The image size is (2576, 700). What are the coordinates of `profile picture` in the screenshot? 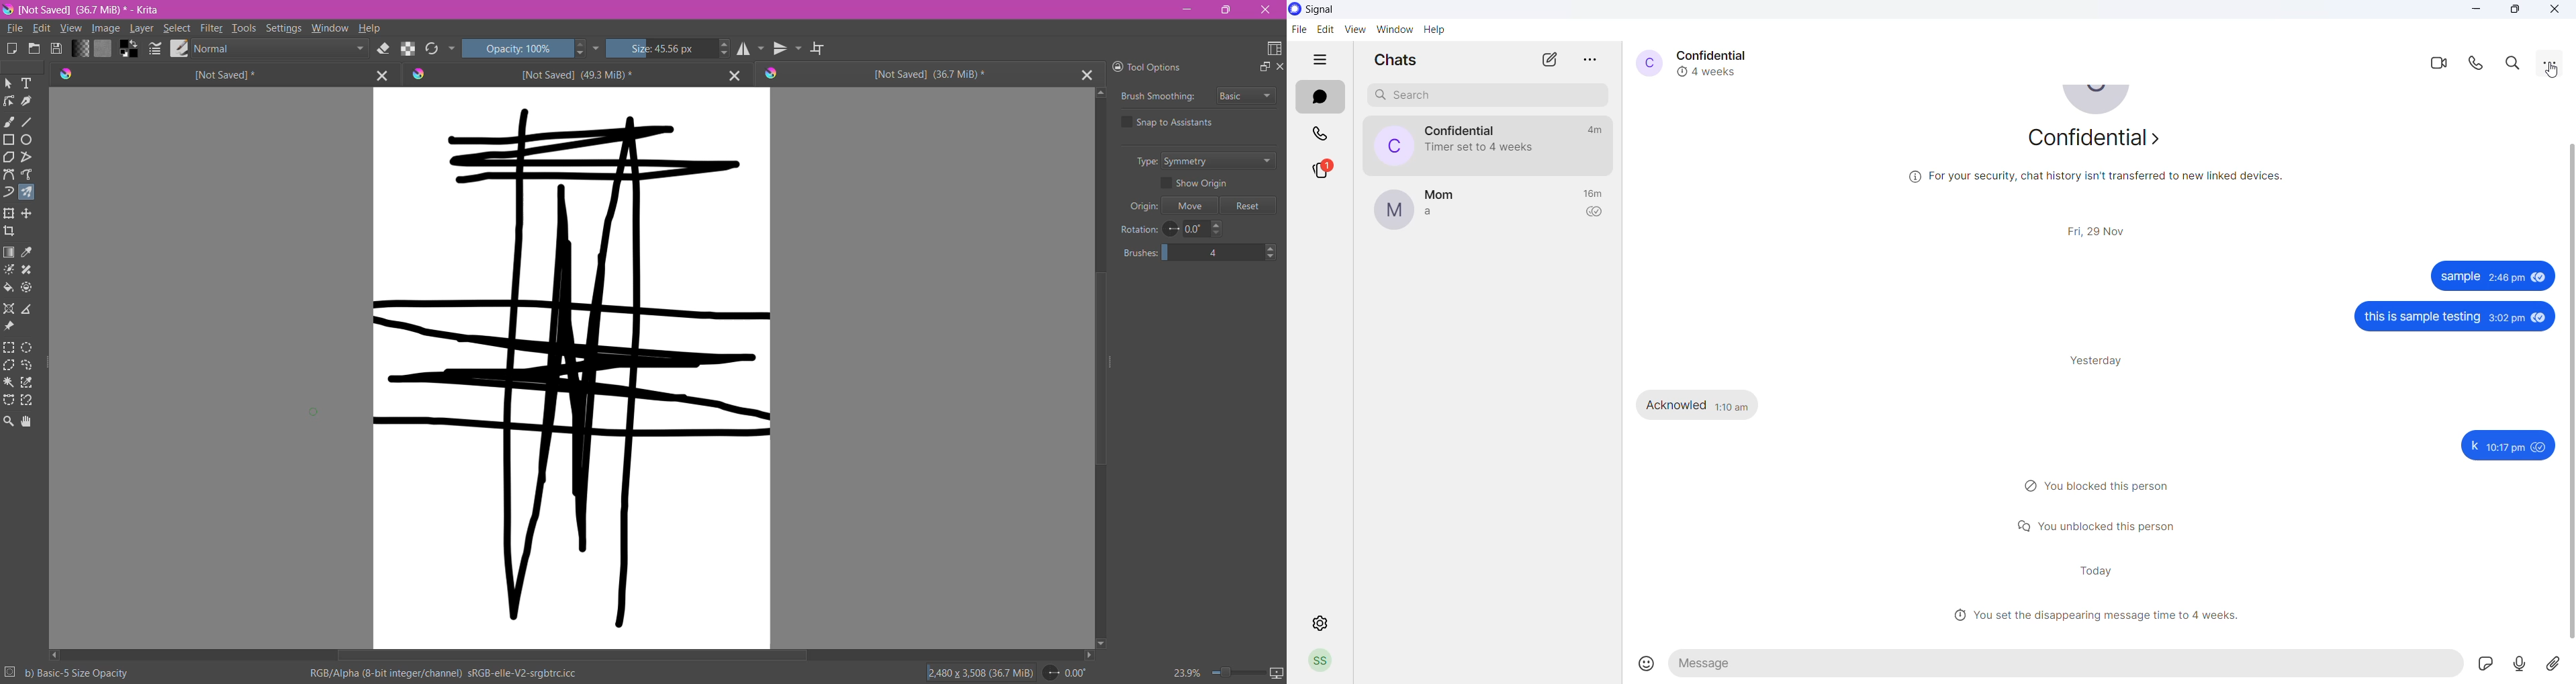 It's located at (1646, 62).